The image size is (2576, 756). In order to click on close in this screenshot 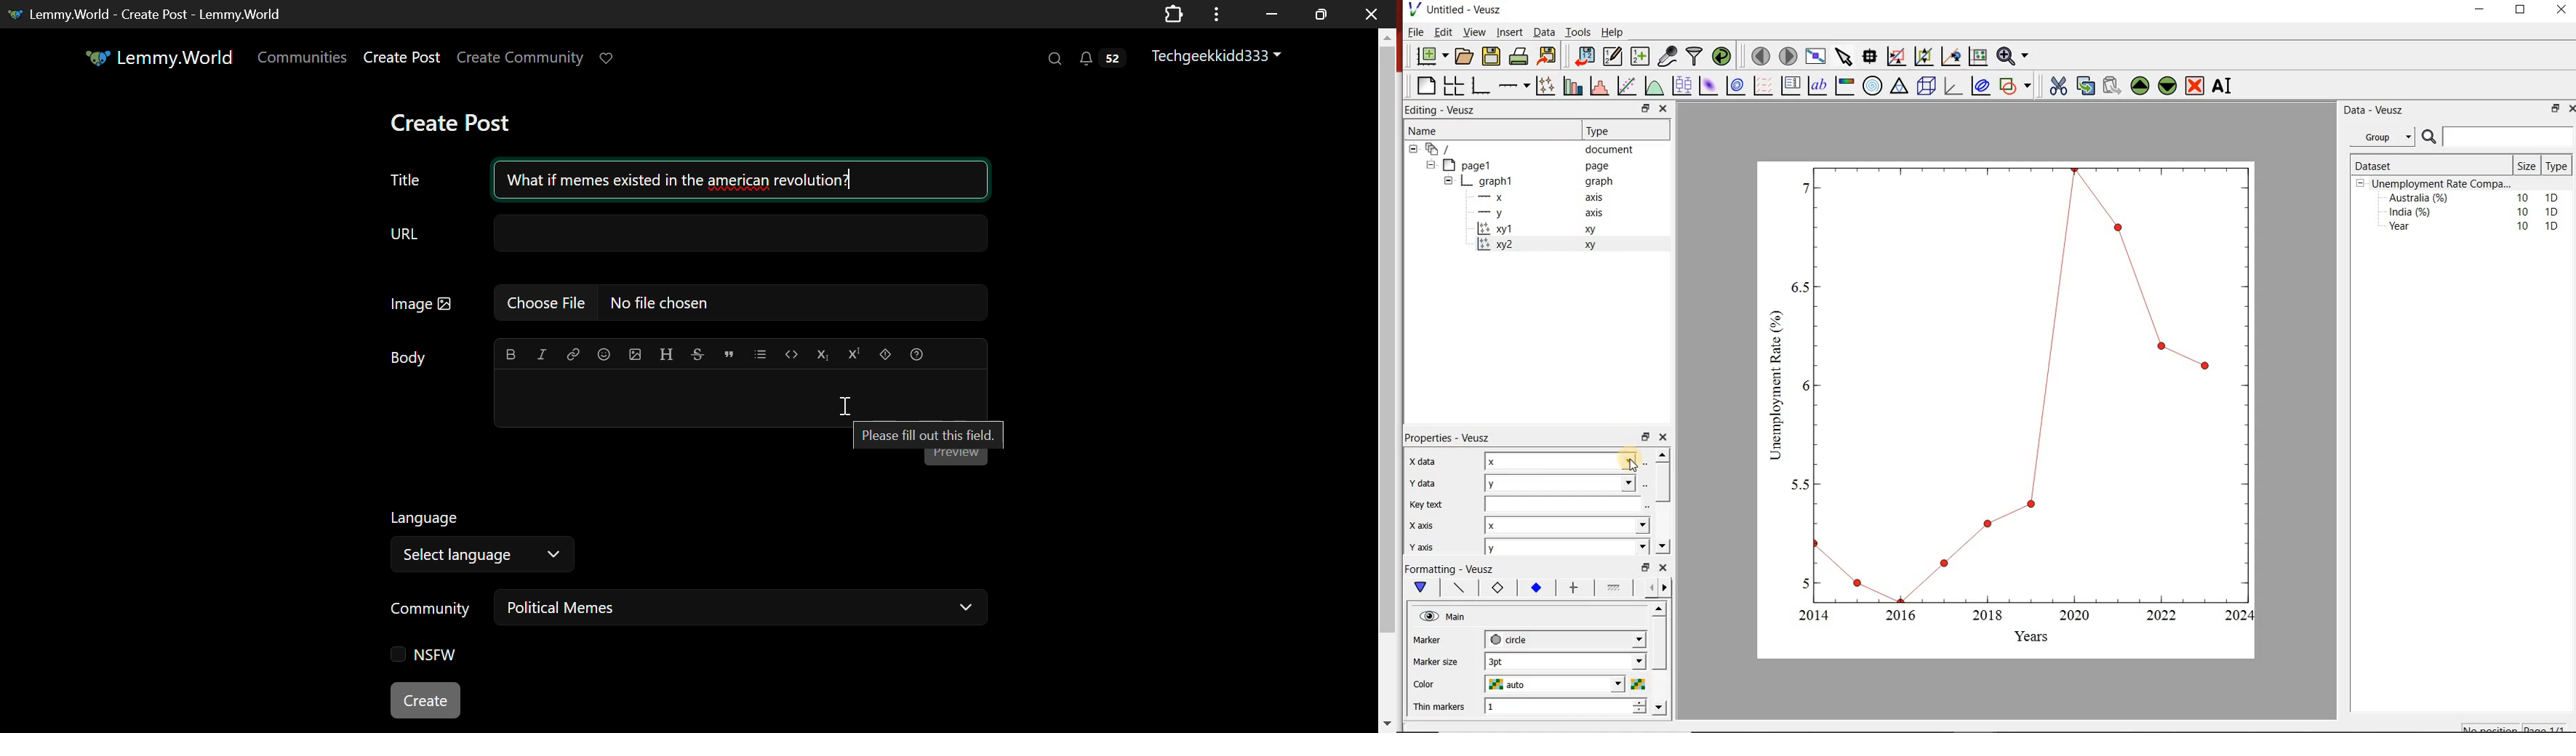, I will do `click(1664, 108)`.